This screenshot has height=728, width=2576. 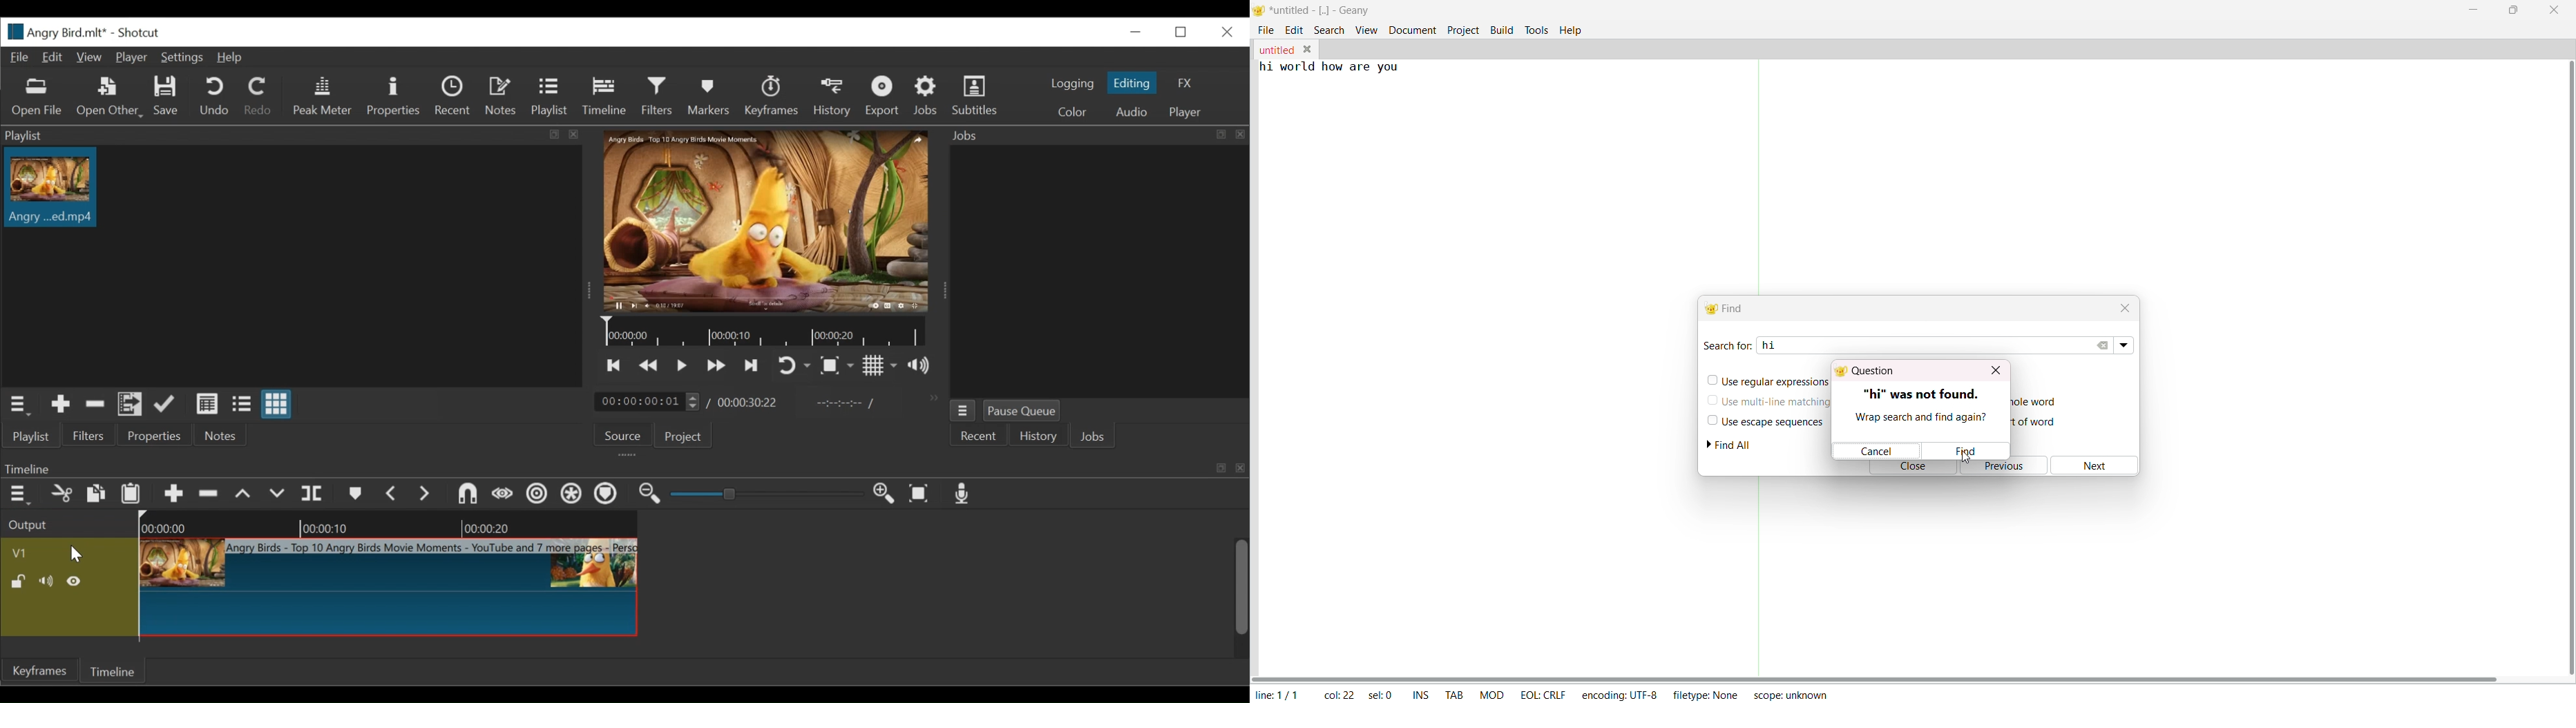 I want to click on Recent, so click(x=454, y=97).